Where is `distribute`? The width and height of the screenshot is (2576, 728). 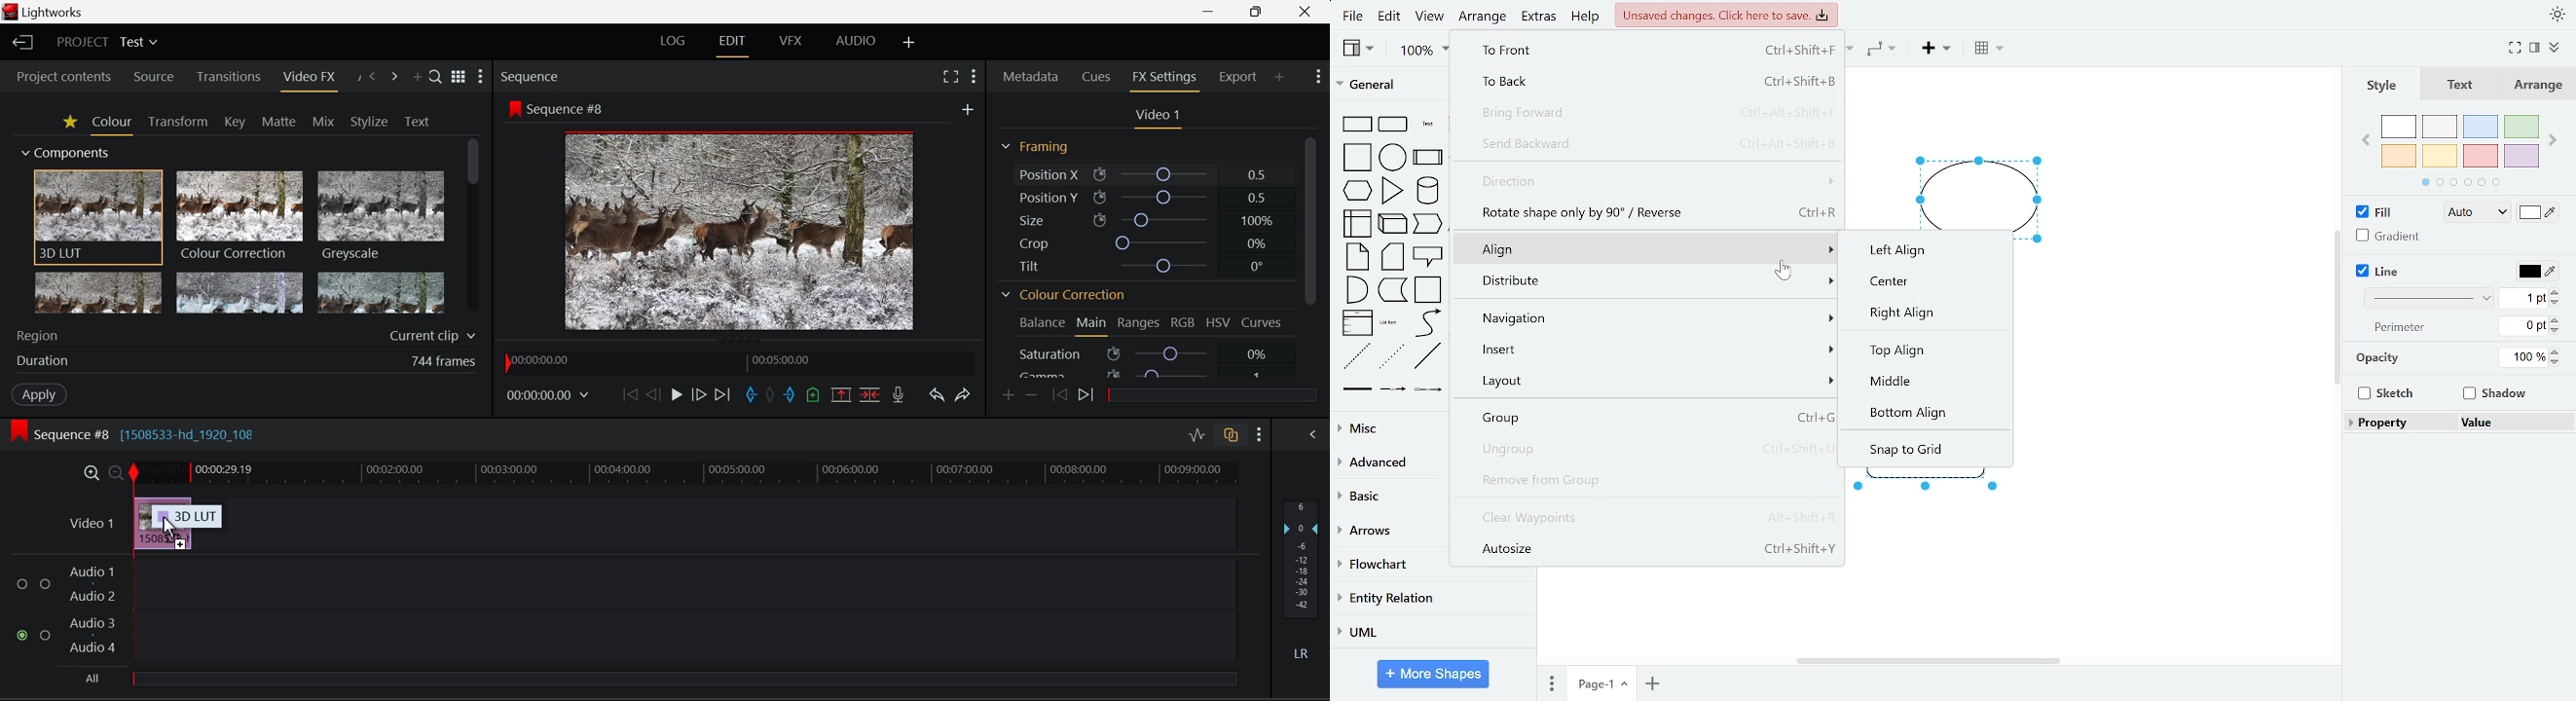 distribute is located at coordinates (1647, 281).